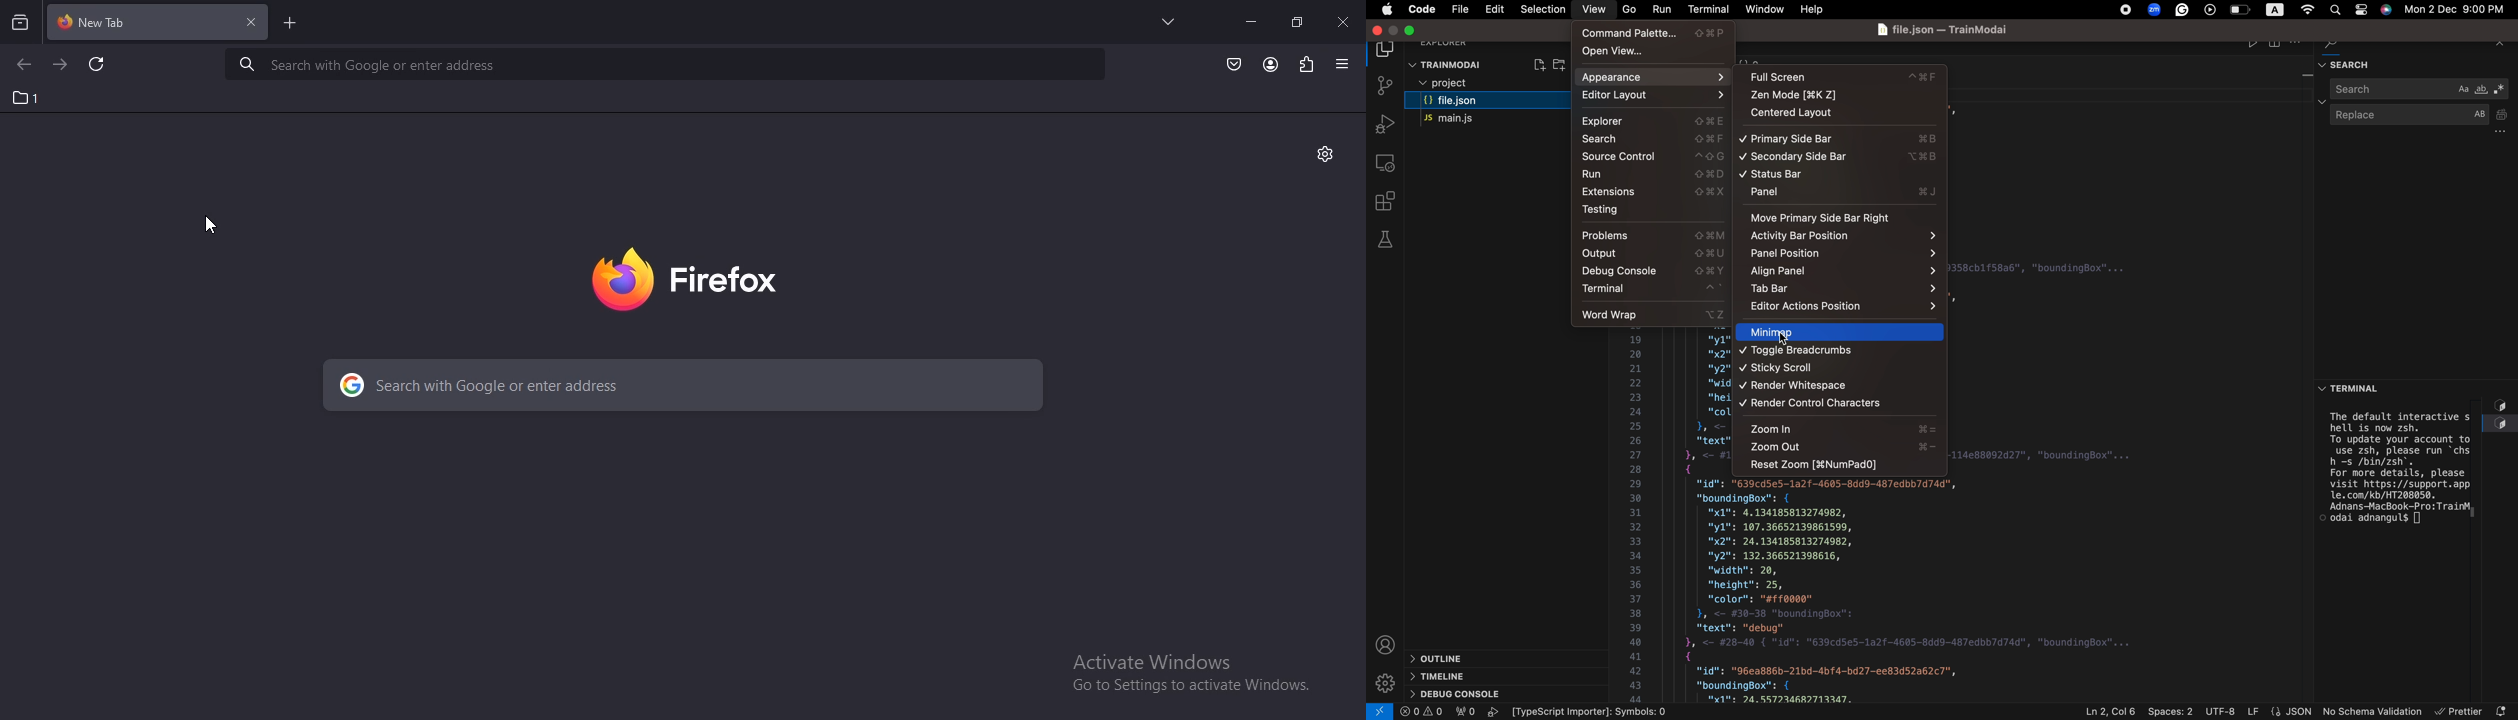  What do you see at coordinates (2418, 549) in the screenshot?
I see `terminal section` at bounding box center [2418, 549].